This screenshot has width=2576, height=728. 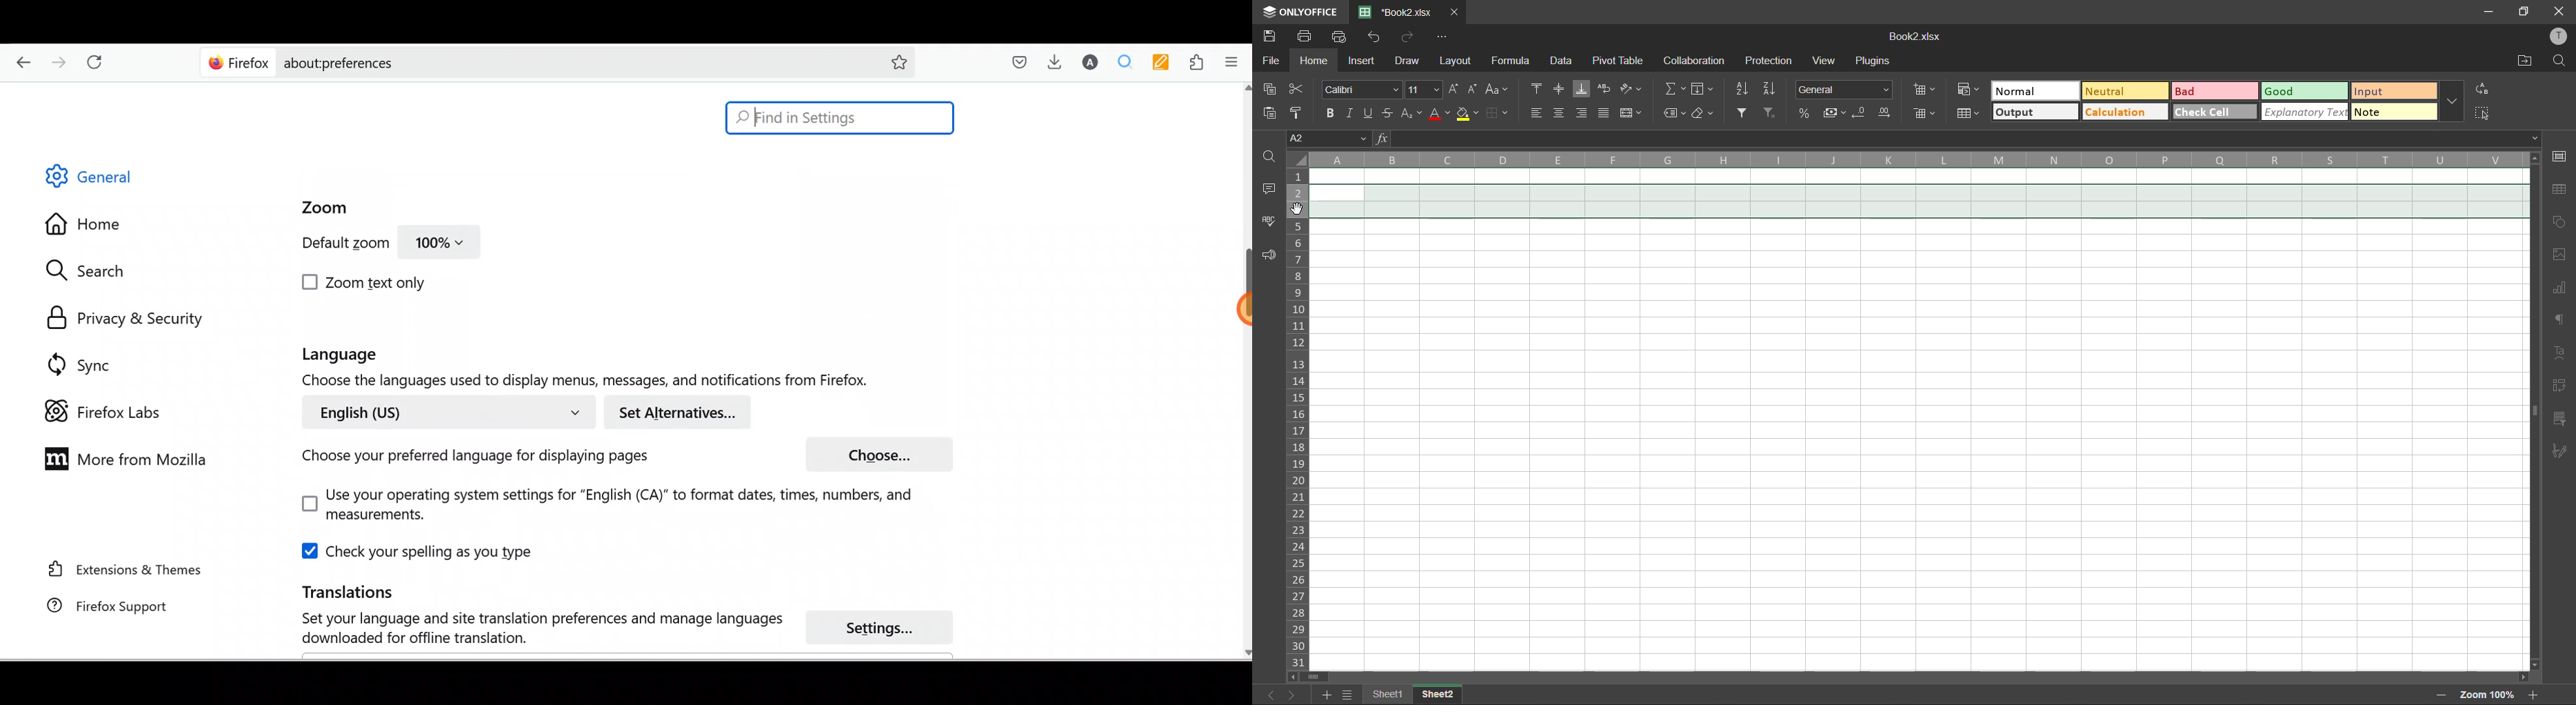 I want to click on view, so click(x=1823, y=61).